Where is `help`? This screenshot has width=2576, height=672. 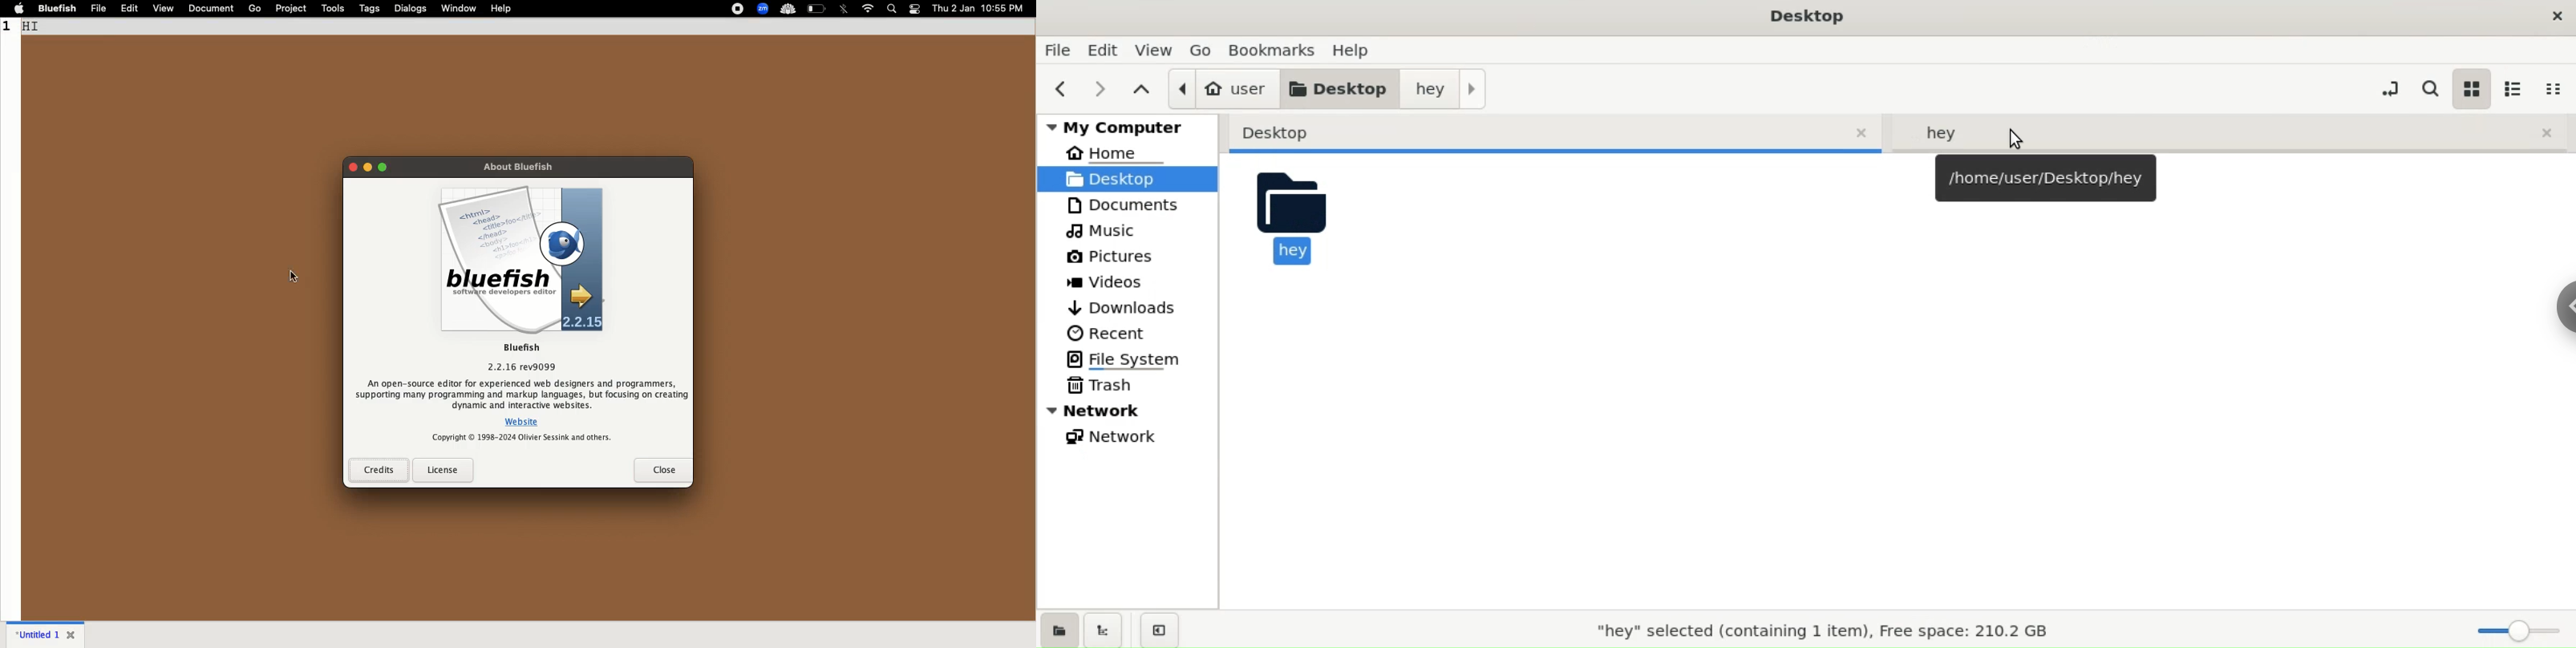
help is located at coordinates (502, 8).